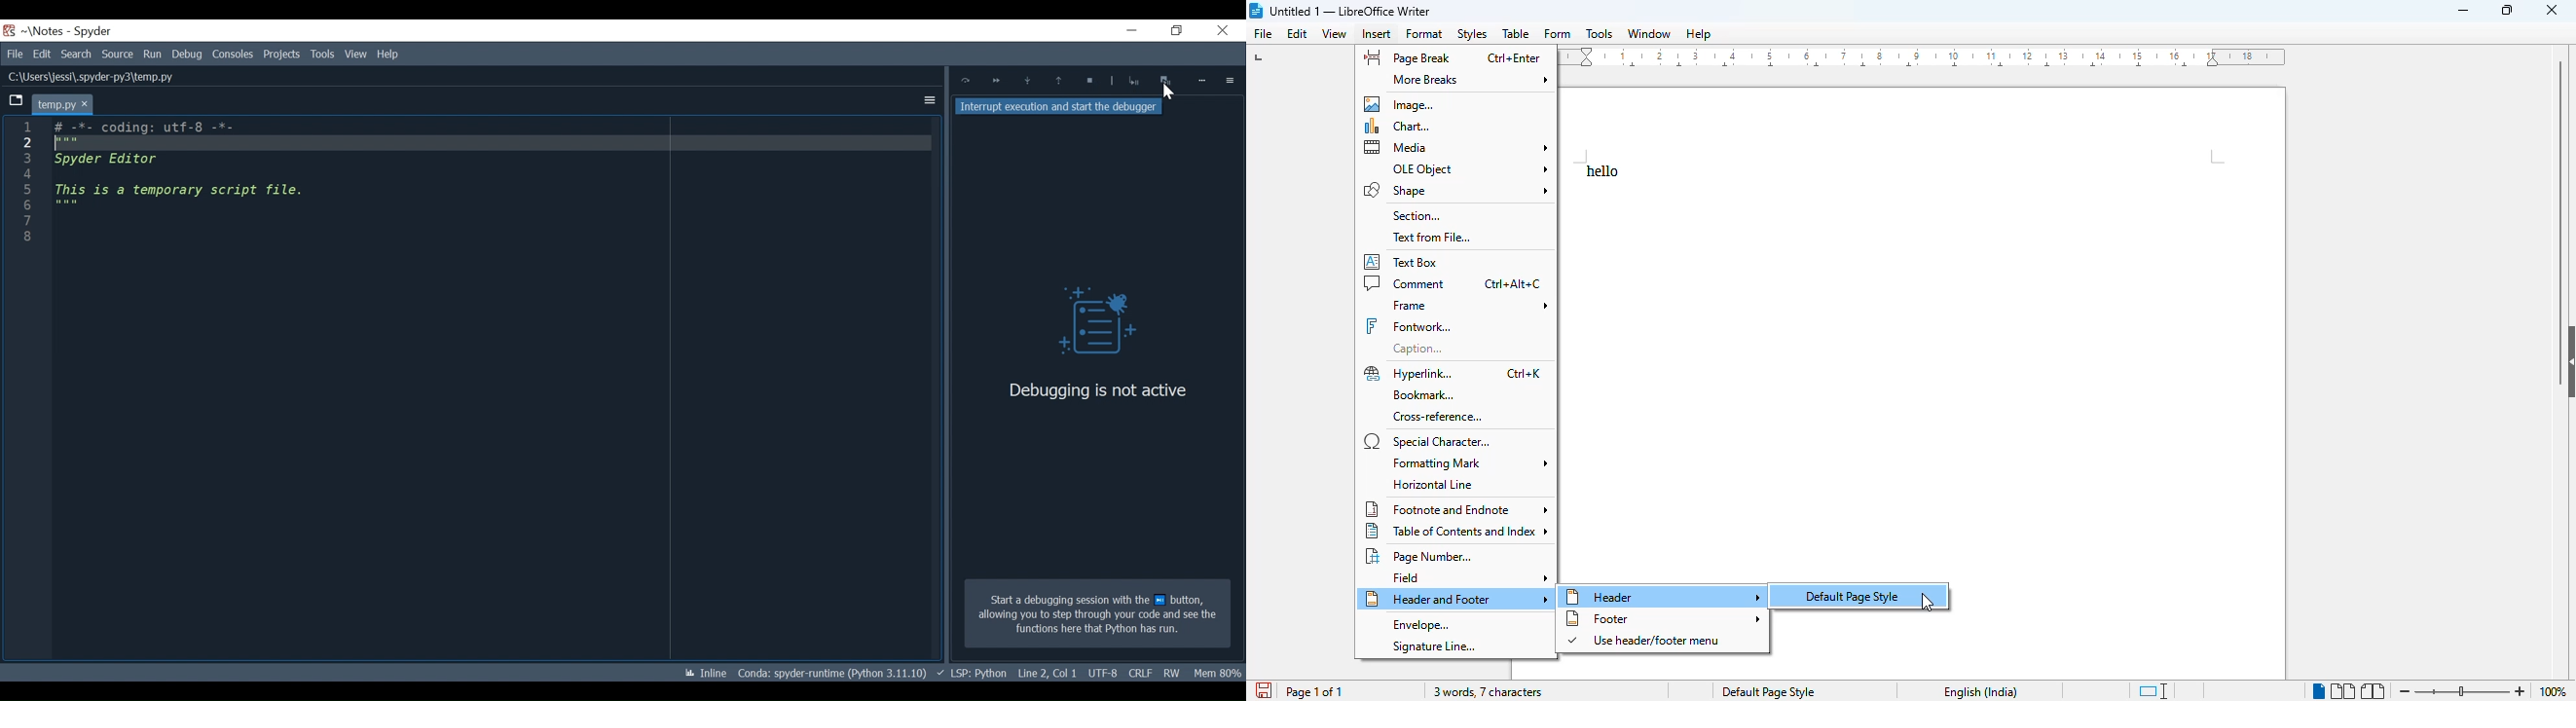  What do you see at coordinates (88, 77) in the screenshot?
I see `File Path` at bounding box center [88, 77].